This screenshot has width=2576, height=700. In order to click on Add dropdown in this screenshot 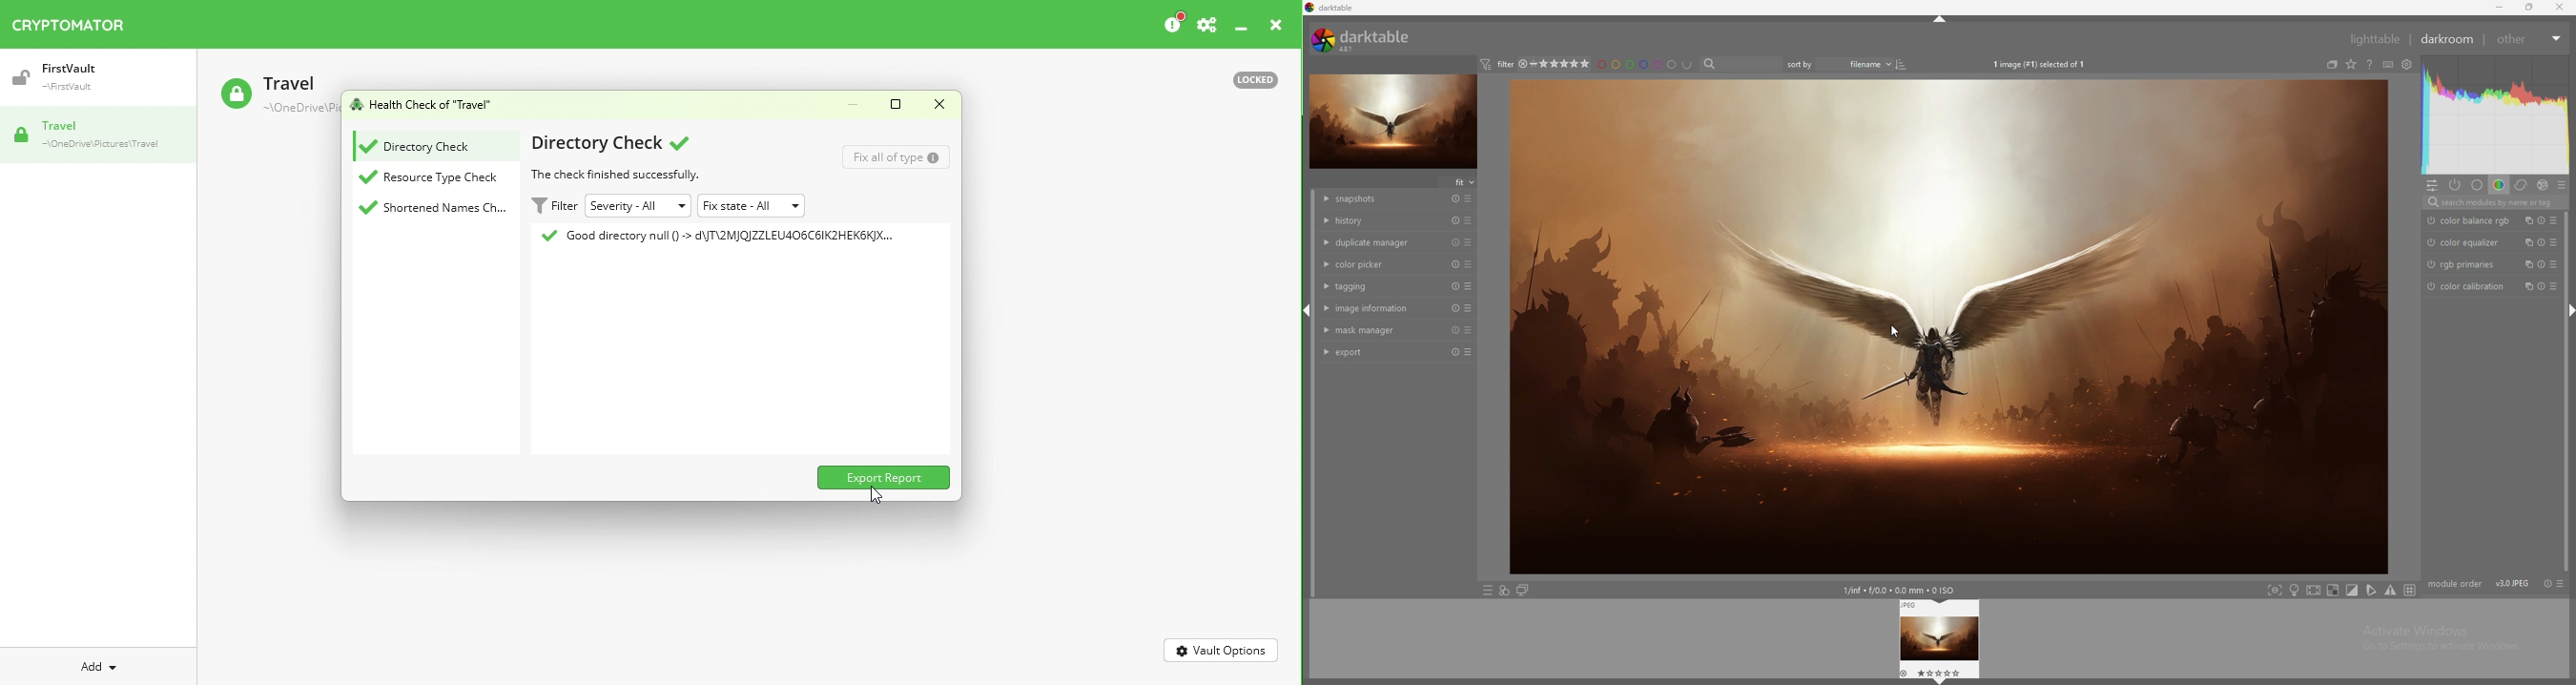, I will do `click(97, 664)`.